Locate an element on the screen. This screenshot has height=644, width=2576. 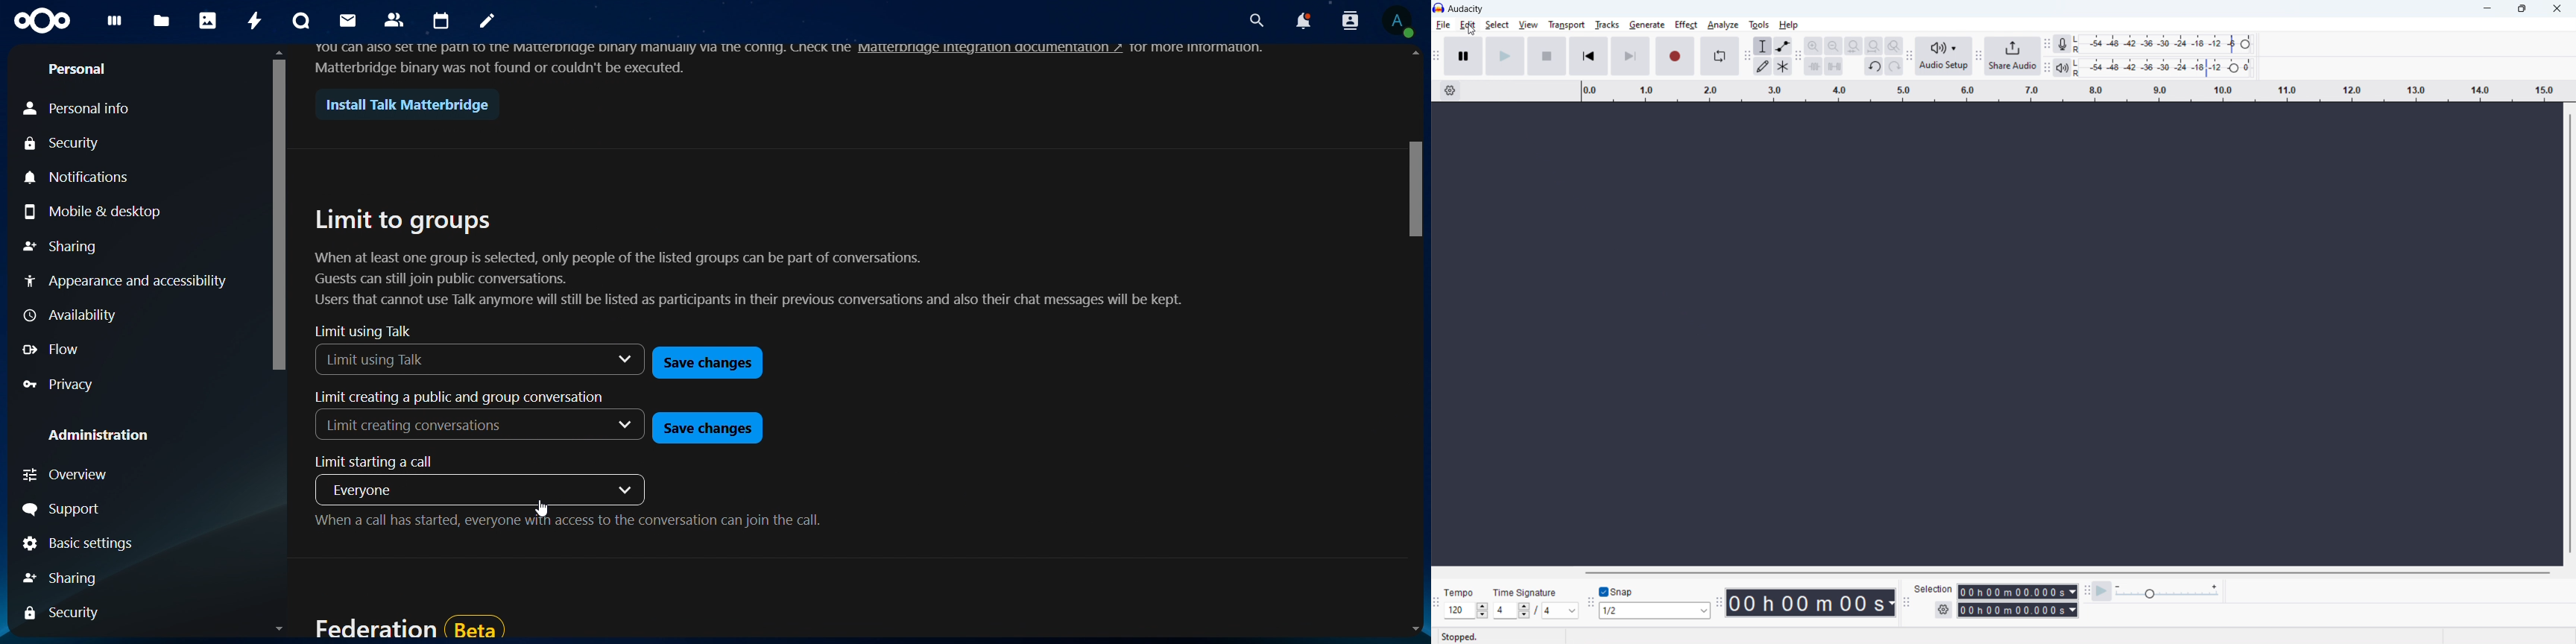
contact is located at coordinates (397, 21).